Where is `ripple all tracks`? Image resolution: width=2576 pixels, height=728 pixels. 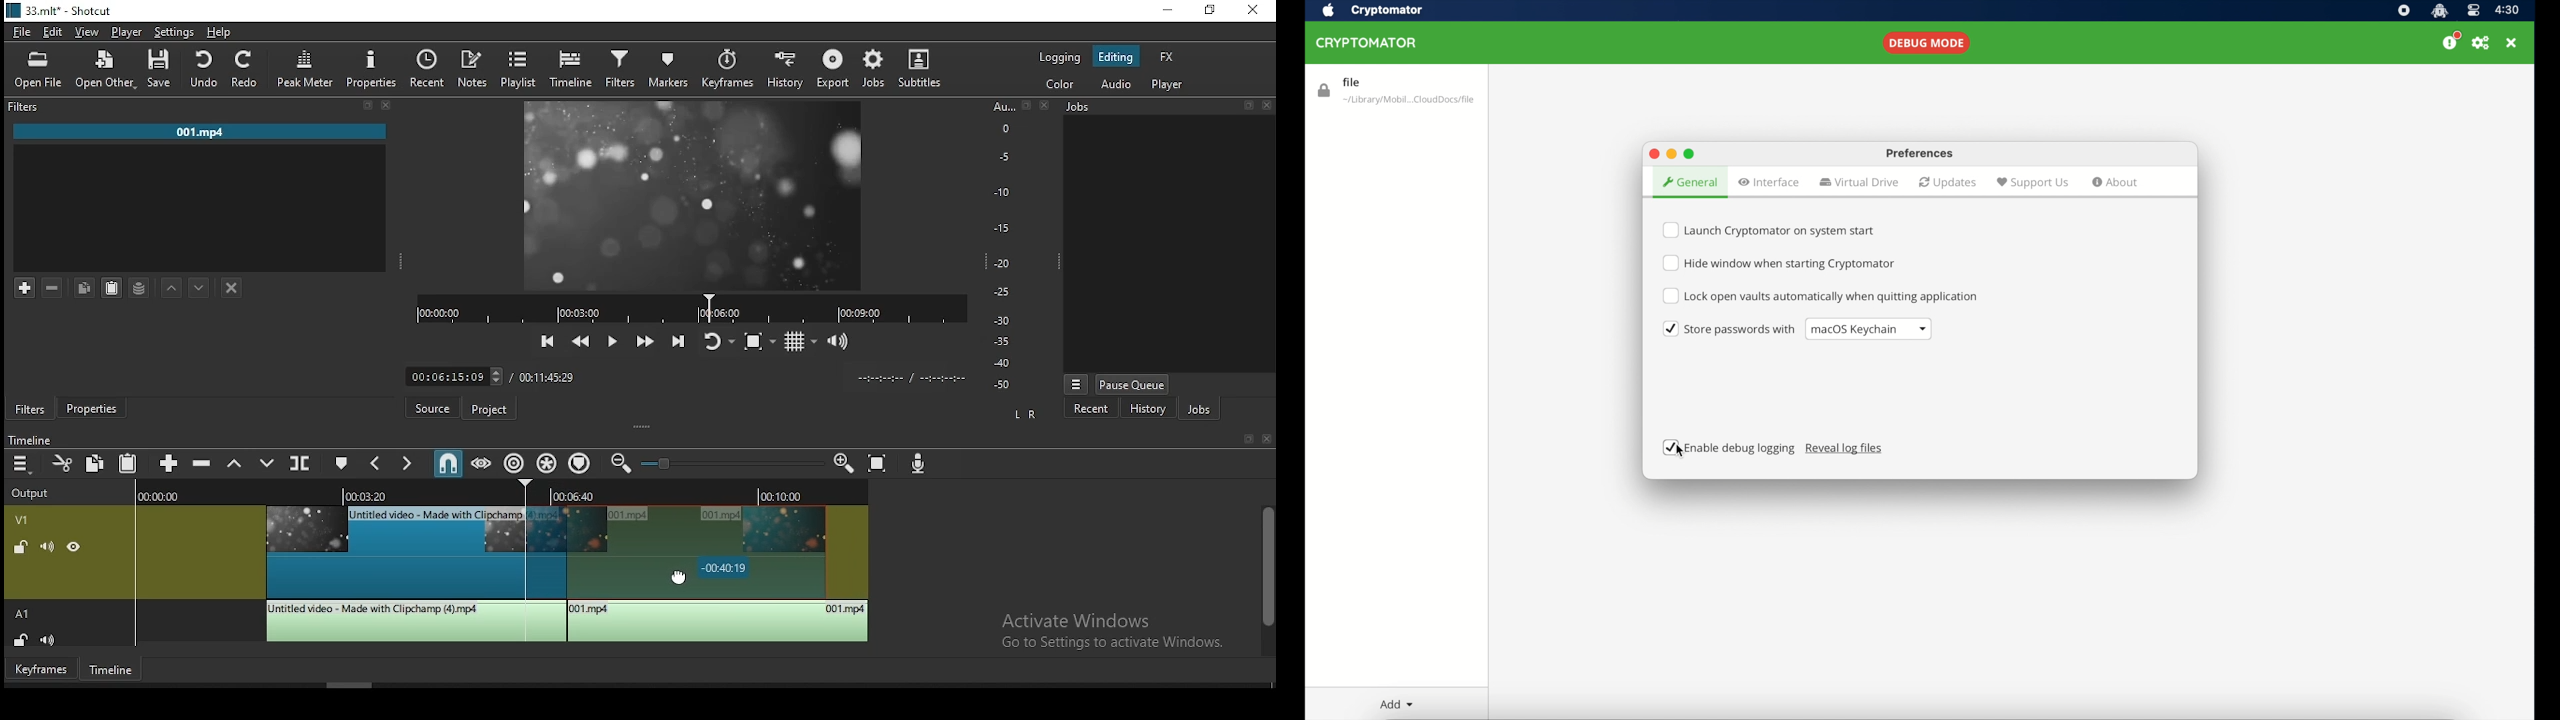 ripple all tracks is located at coordinates (547, 463).